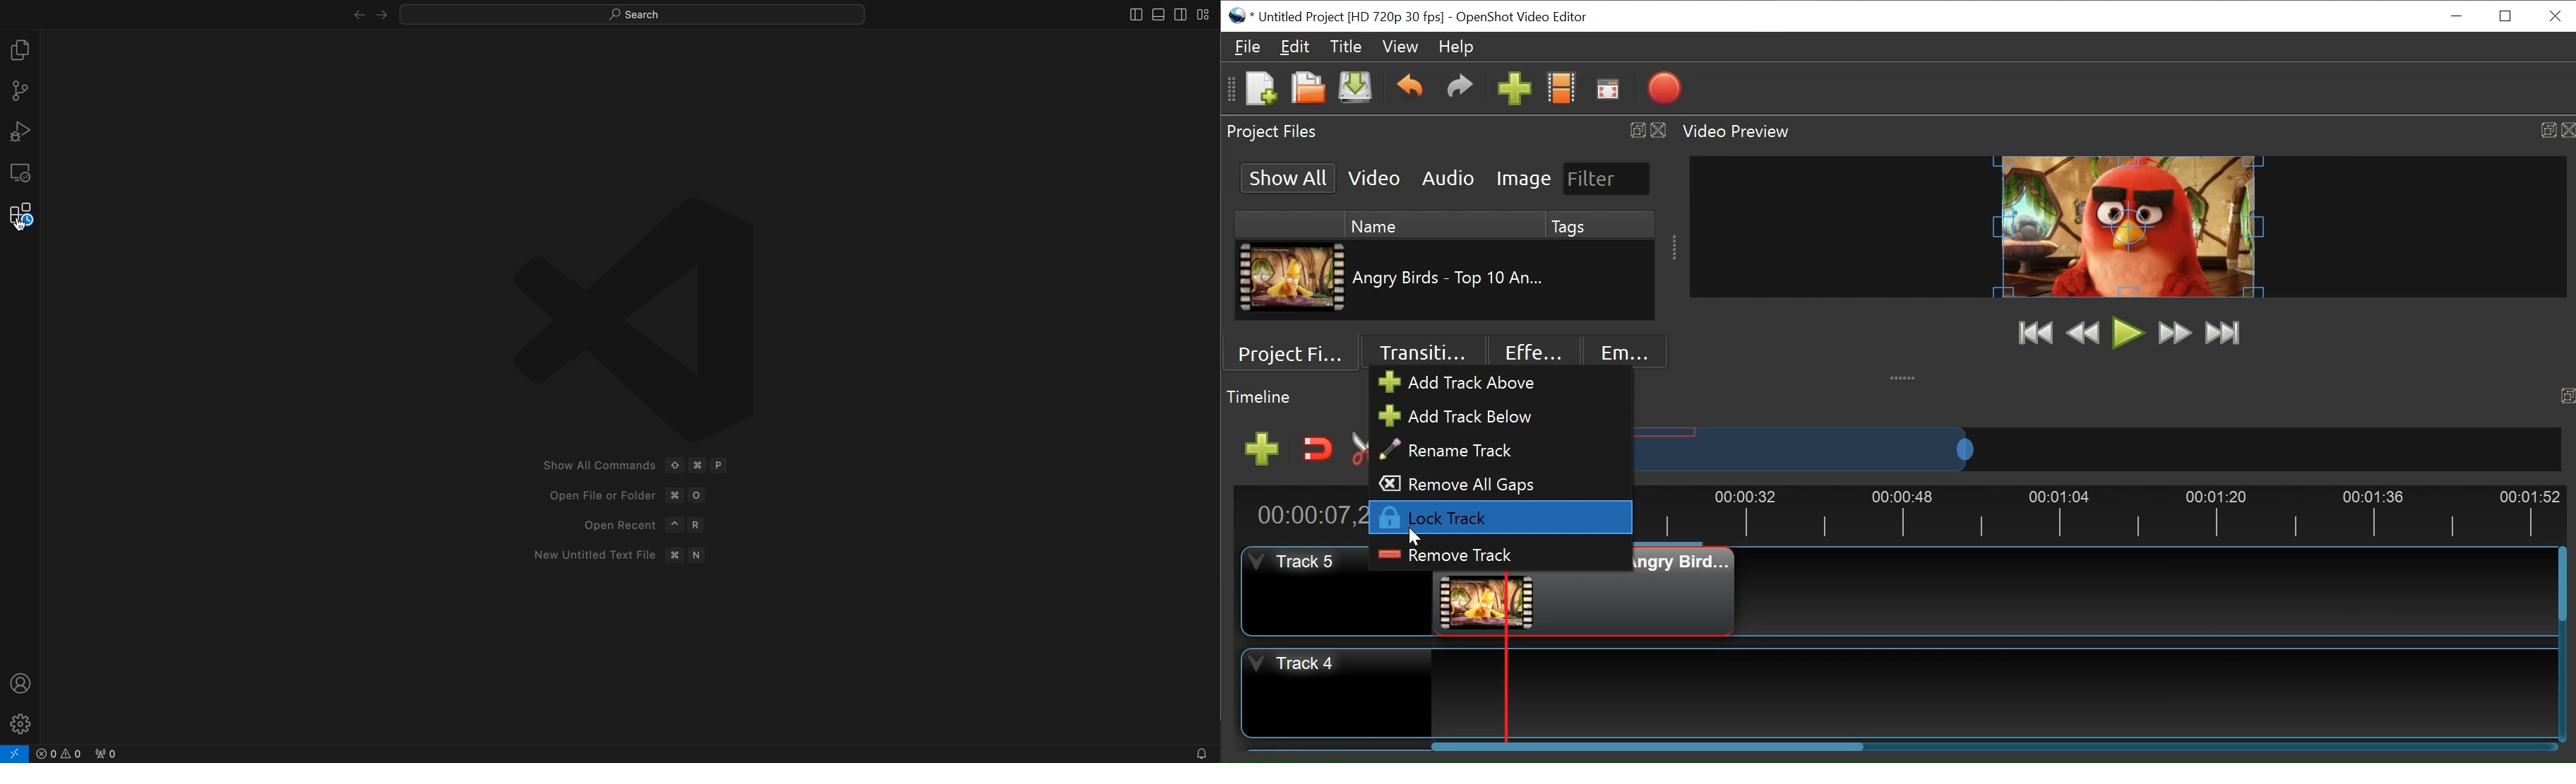 Image resolution: width=2576 pixels, height=784 pixels. What do you see at coordinates (1240, 16) in the screenshot?
I see `OpenShot Desktop icon` at bounding box center [1240, 16].